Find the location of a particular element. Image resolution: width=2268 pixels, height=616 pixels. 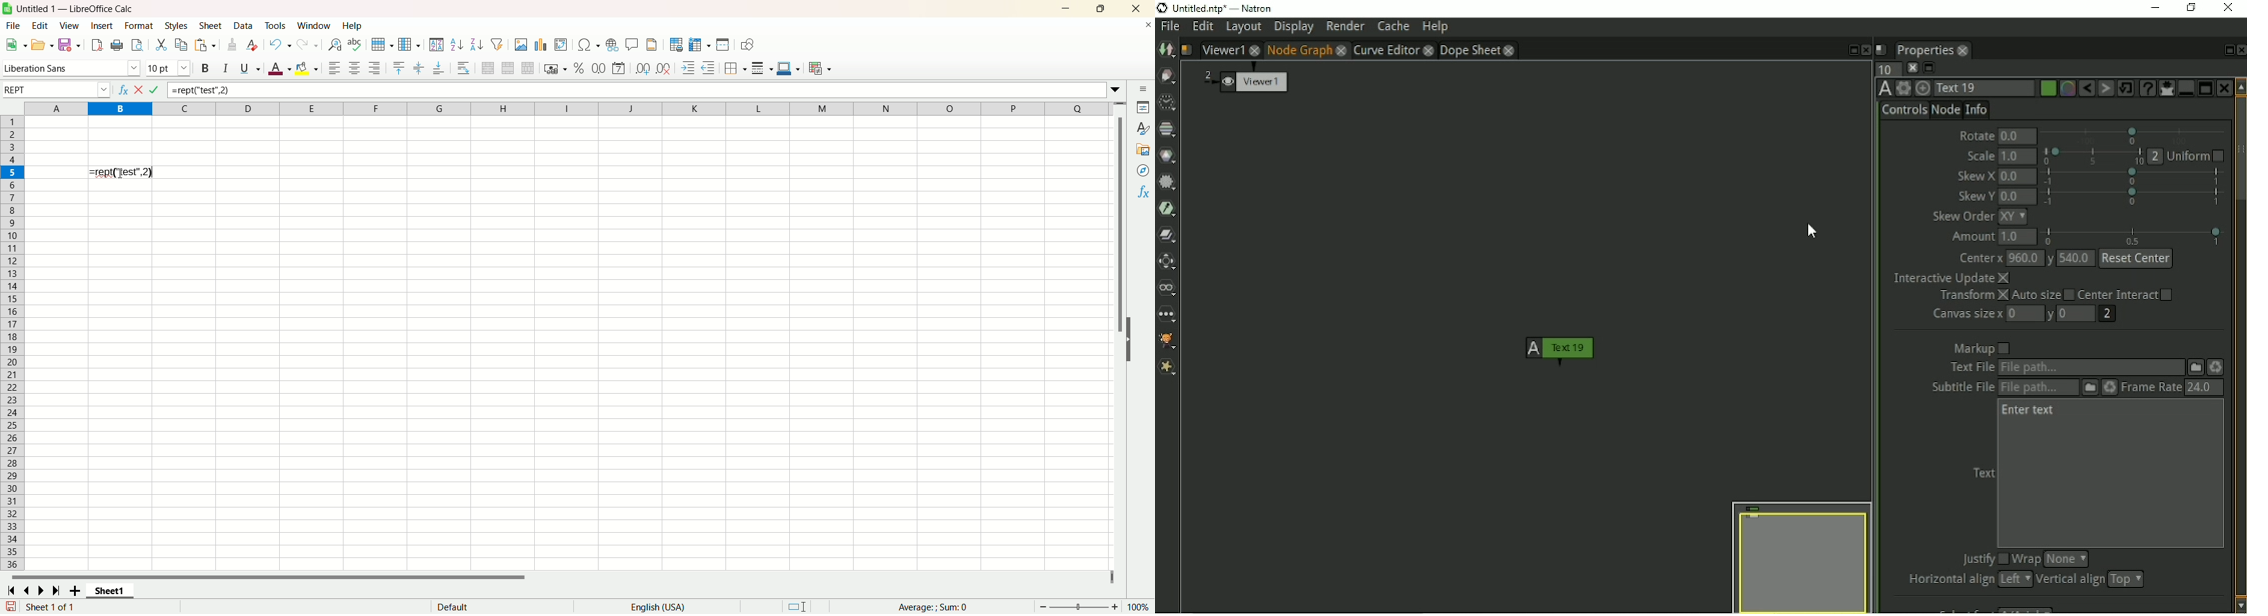

border style is located at coordinates (763, 69).